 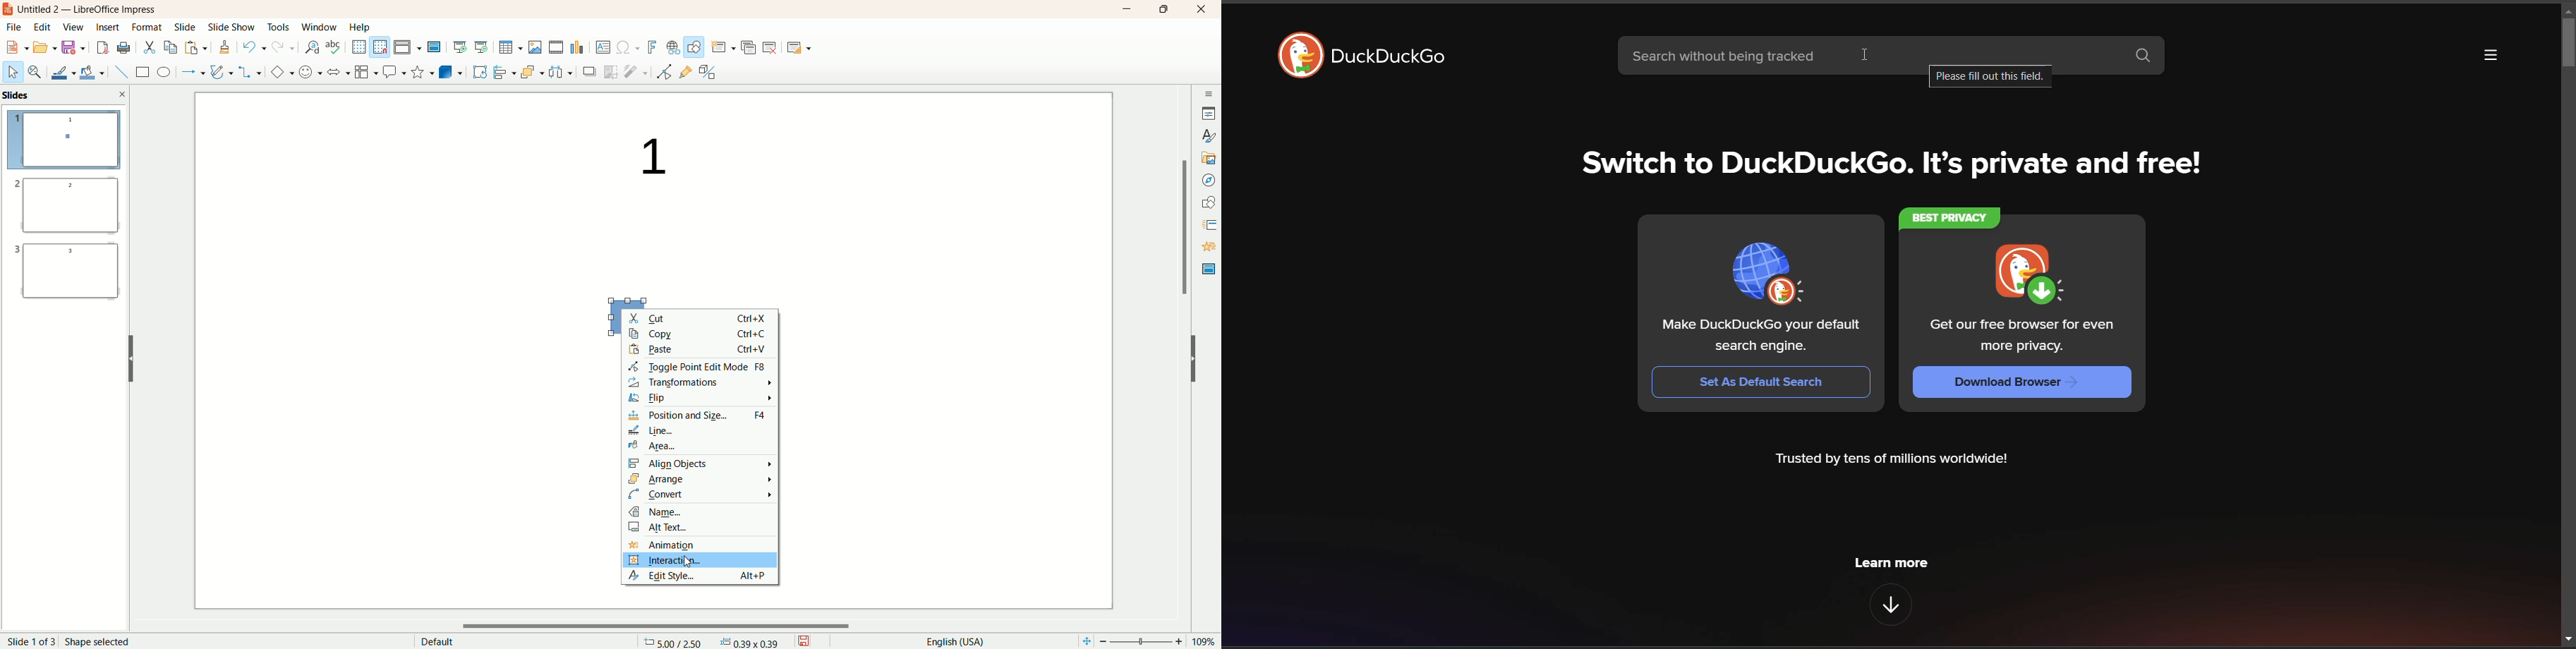 What do you see at coordinates (107, 27) in the screenshot?
I see `insert` at bounding box center [107, 27].